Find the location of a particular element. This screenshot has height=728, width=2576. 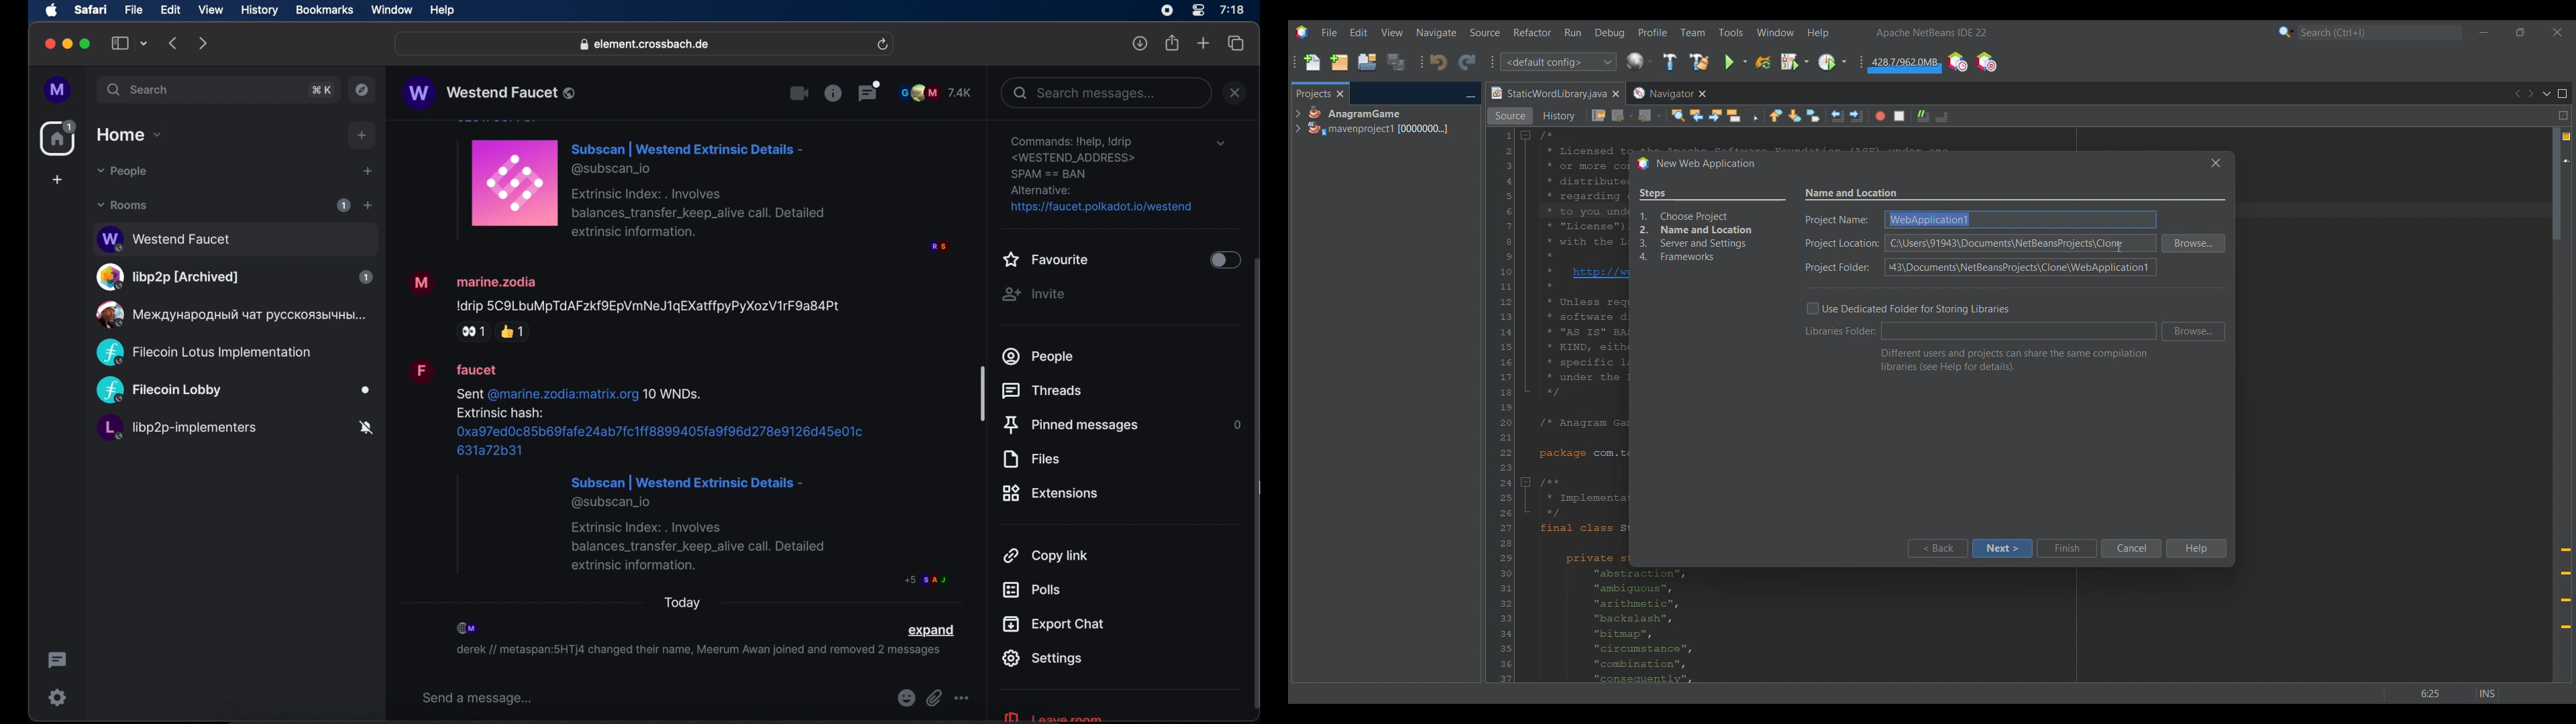

extensions is located at coordinates (1051, 493).